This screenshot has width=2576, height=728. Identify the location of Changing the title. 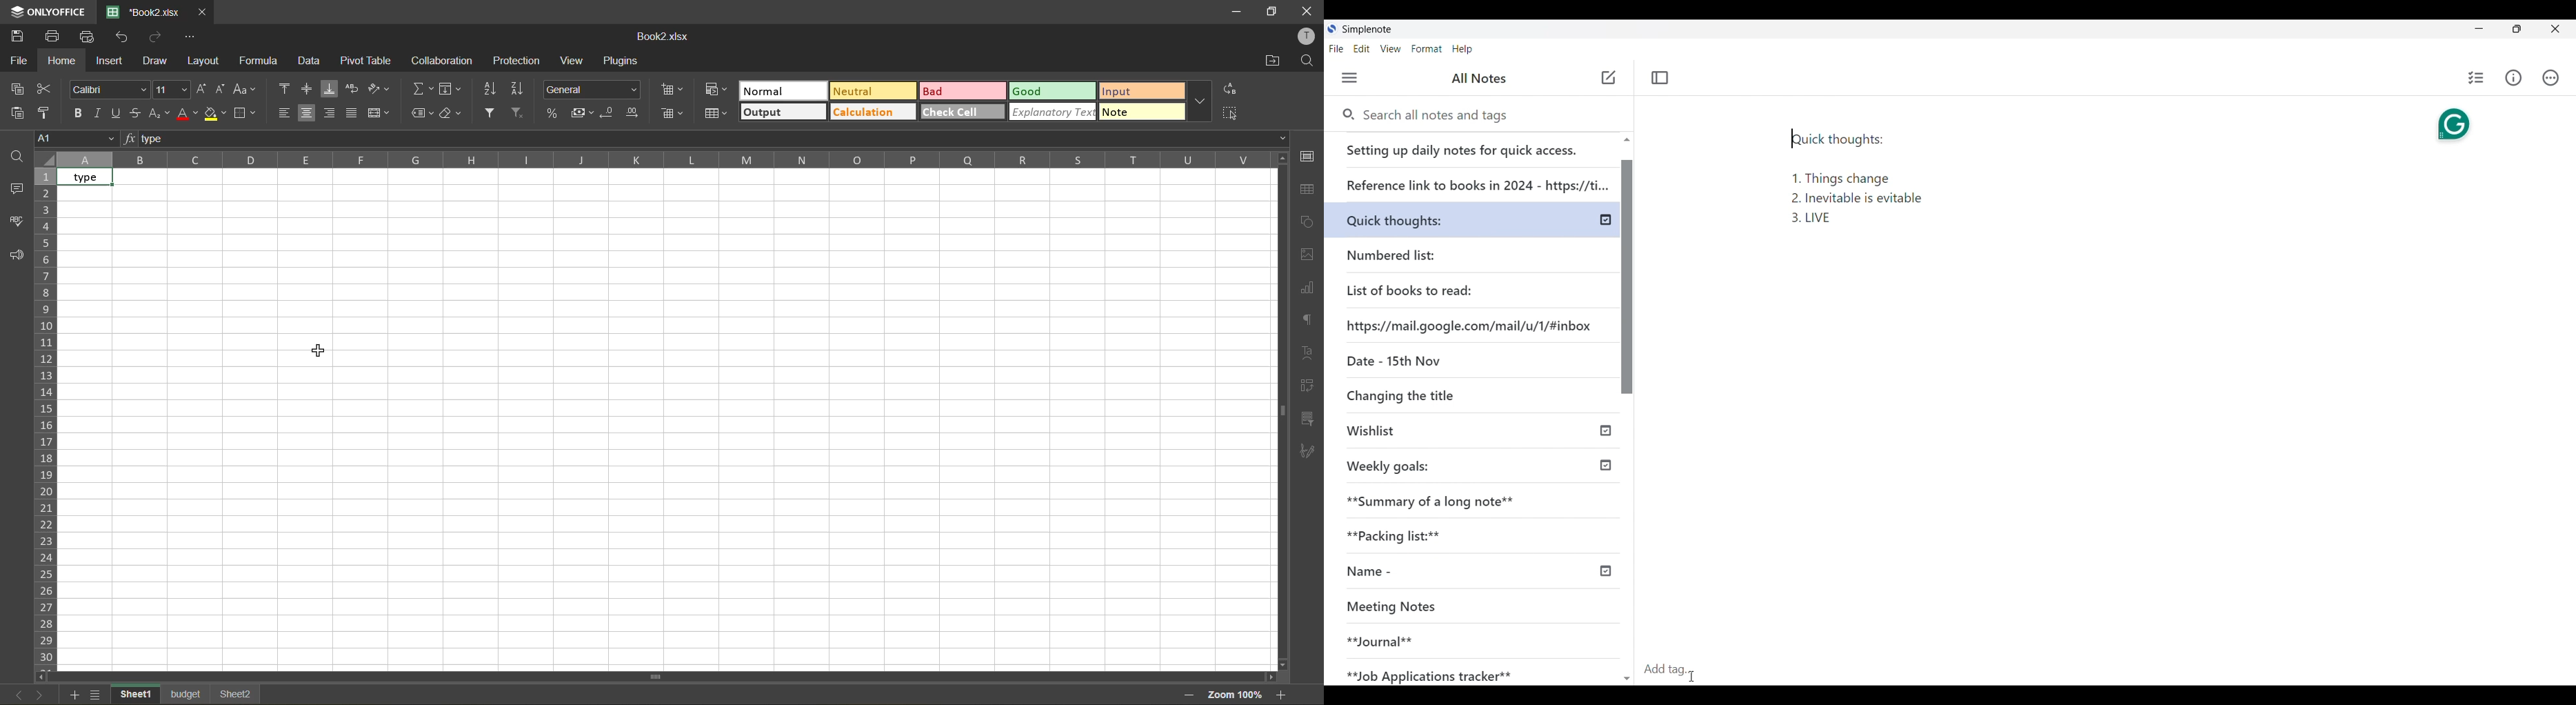
(1428, 395).